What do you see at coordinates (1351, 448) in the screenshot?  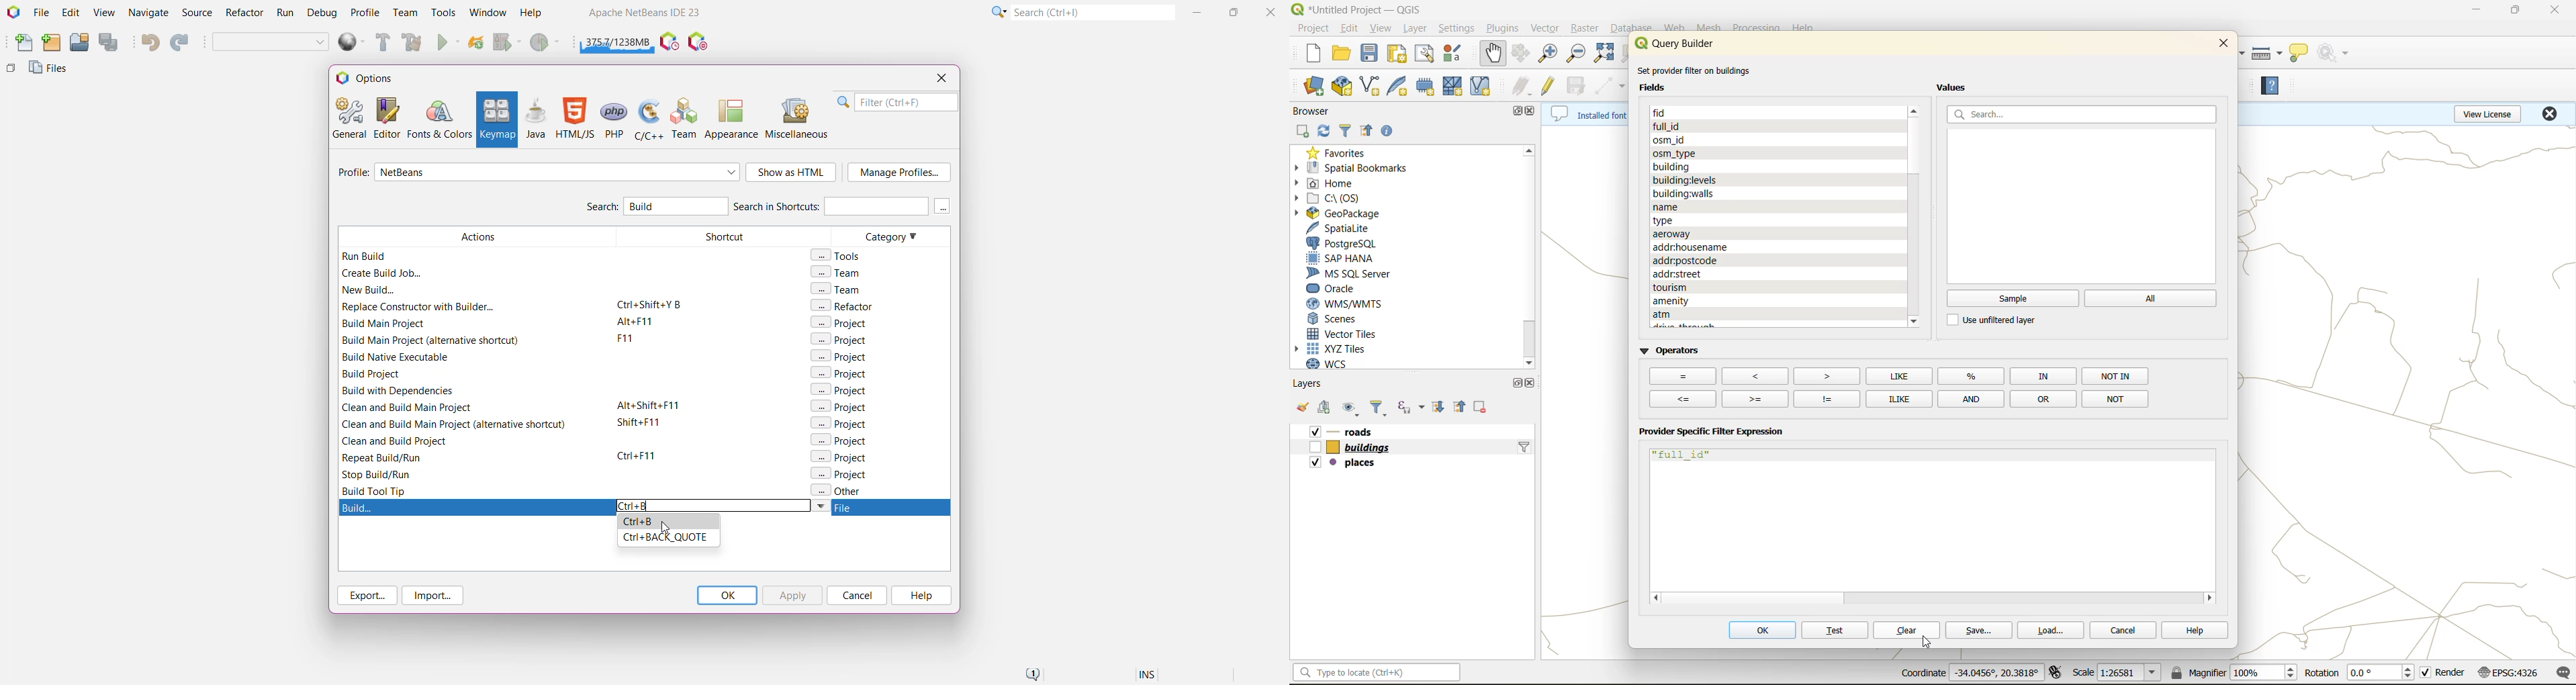 I see `layers` at bounding box center [1351, 448].